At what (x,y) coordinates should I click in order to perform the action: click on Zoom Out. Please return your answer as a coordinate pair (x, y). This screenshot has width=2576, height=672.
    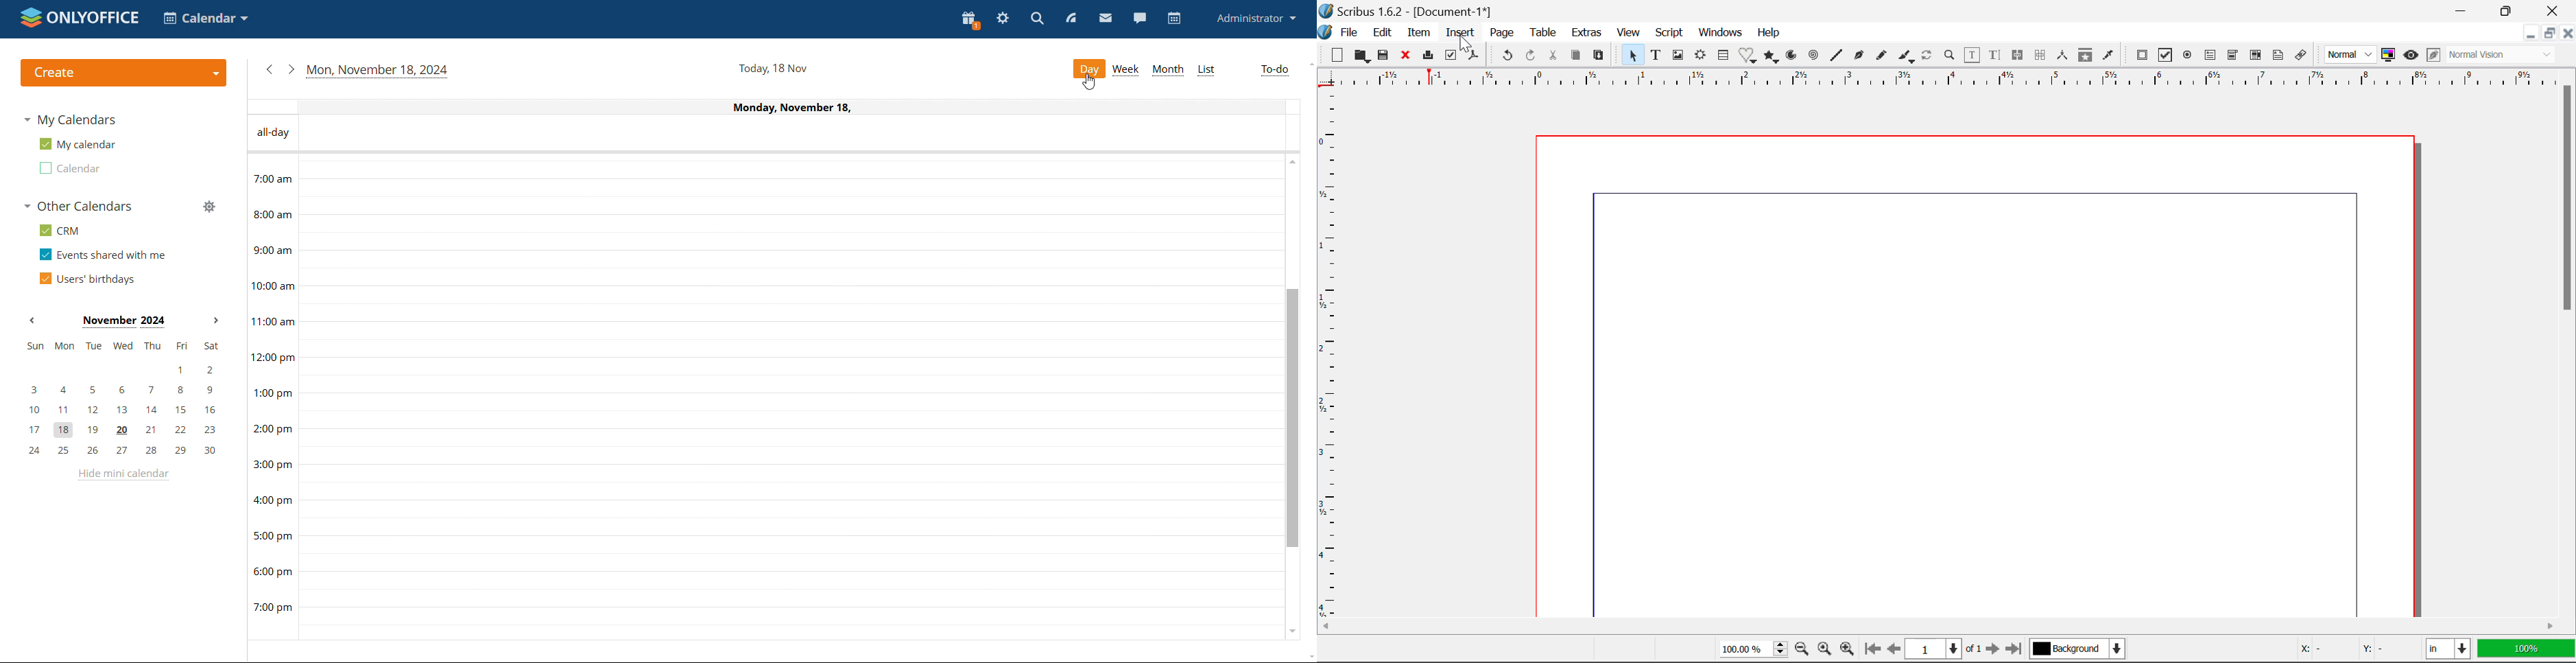
    Looking at the image, I should click on (1802, 650).